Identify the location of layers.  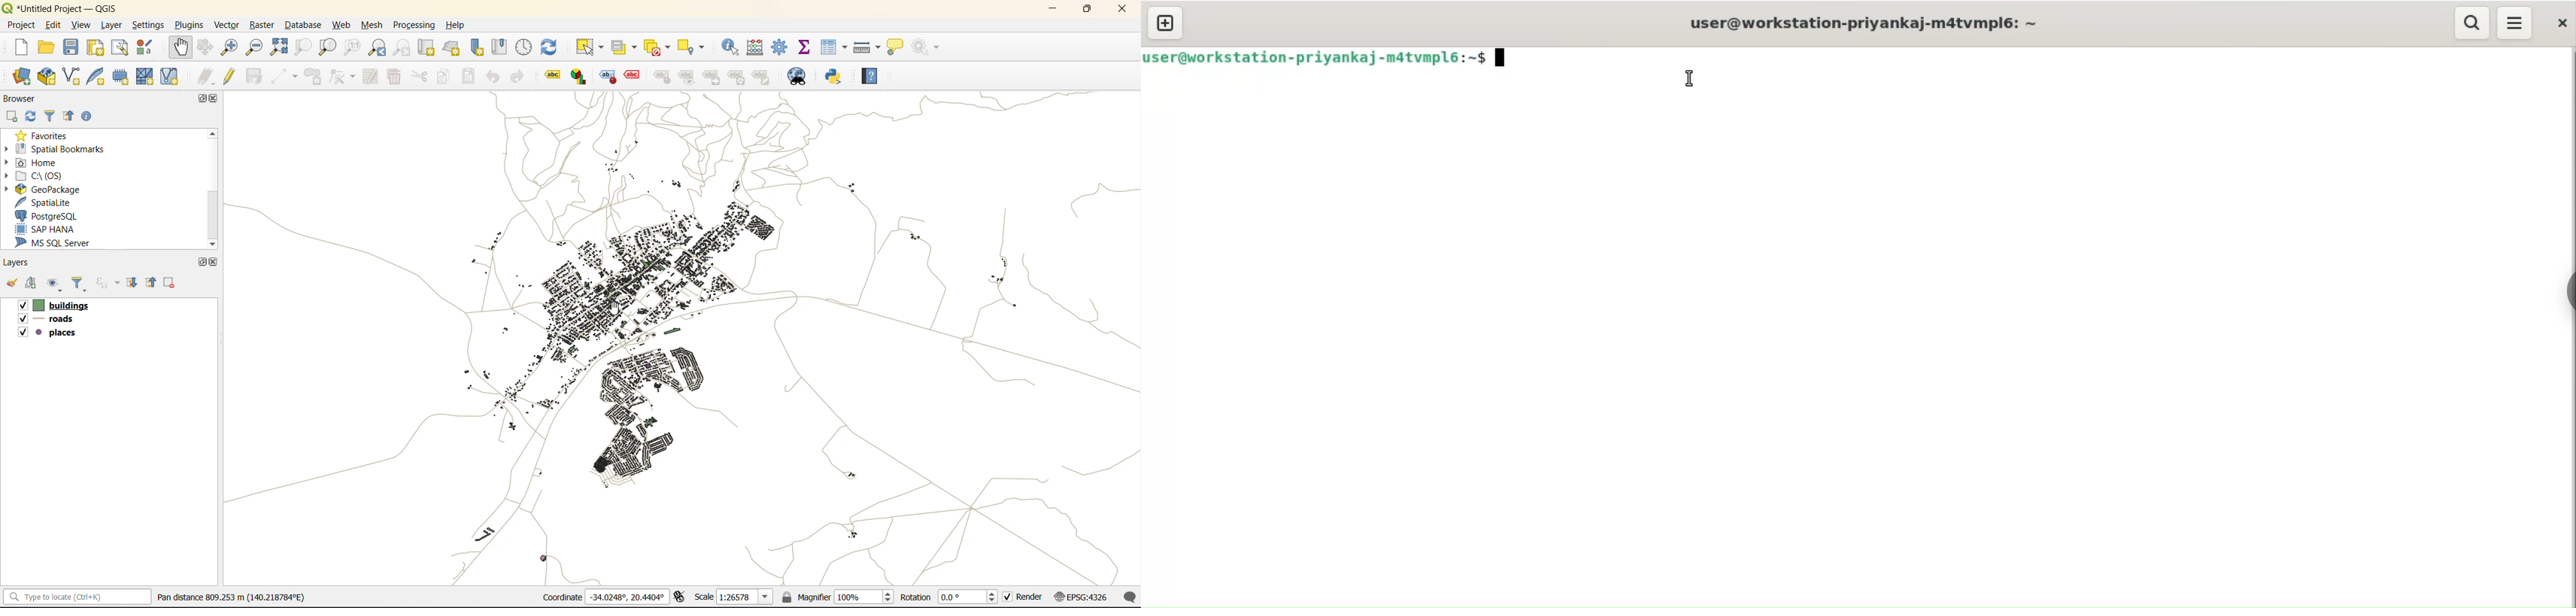
(18, 263).